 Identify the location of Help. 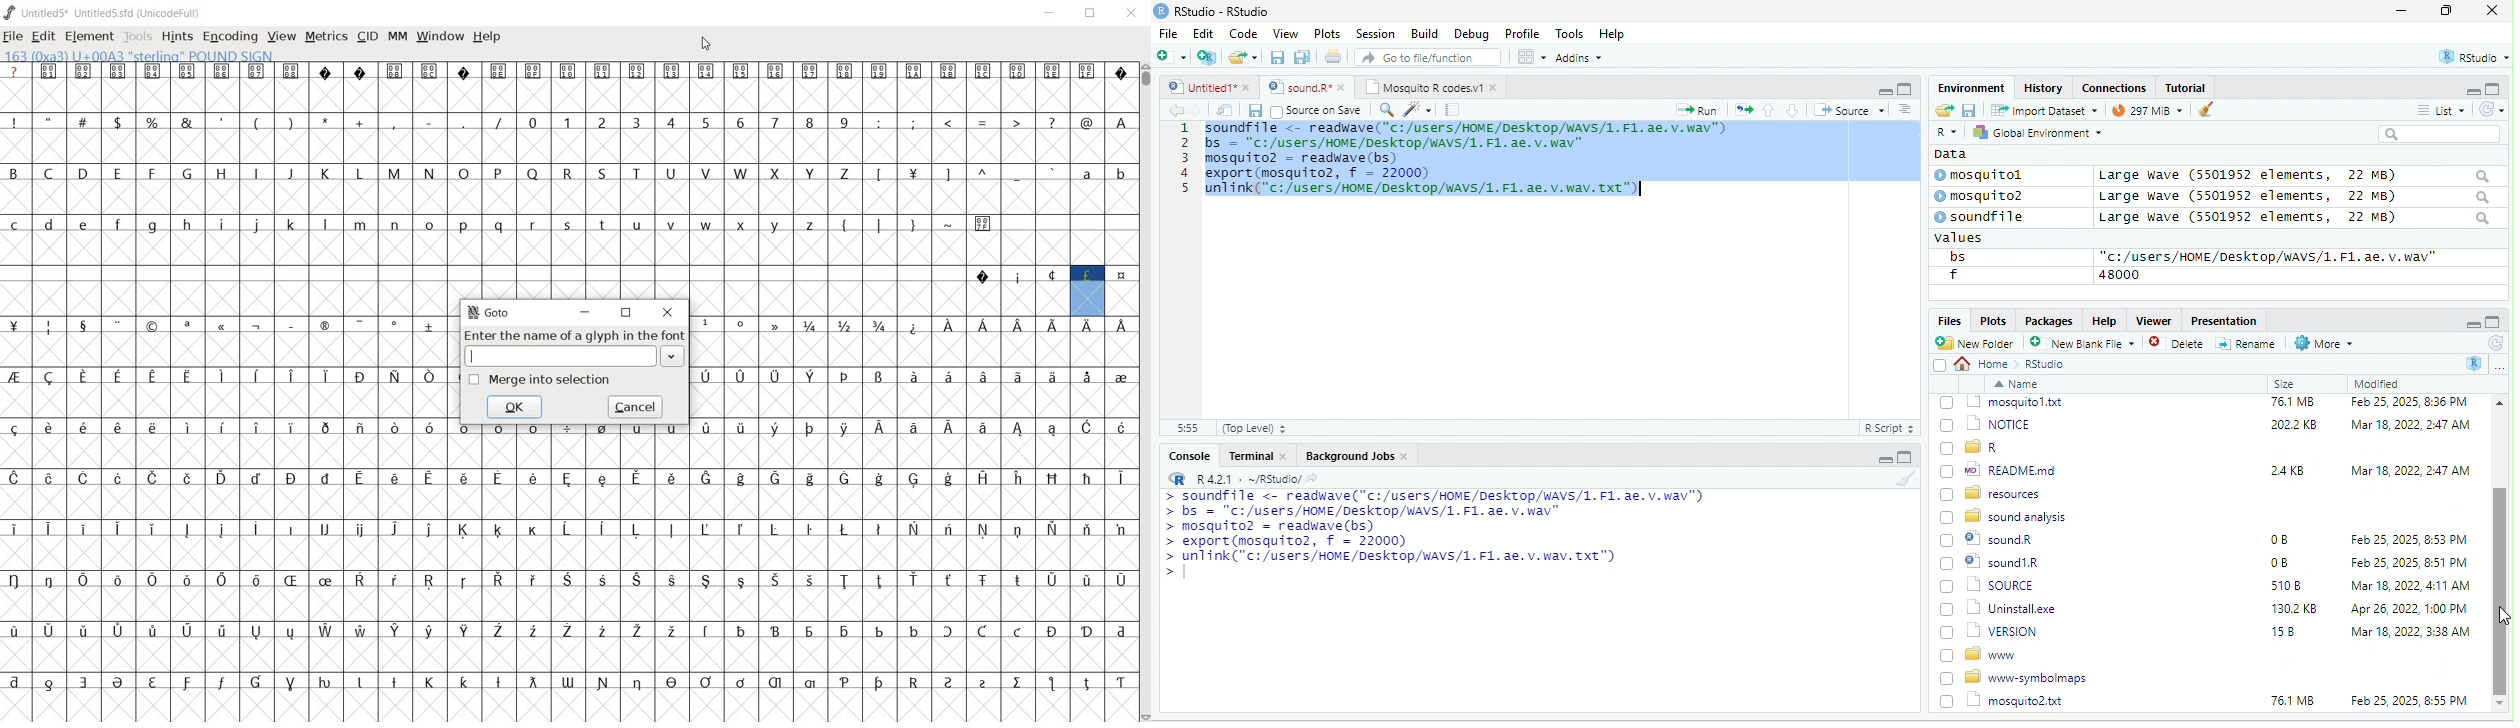
(2104, 319).